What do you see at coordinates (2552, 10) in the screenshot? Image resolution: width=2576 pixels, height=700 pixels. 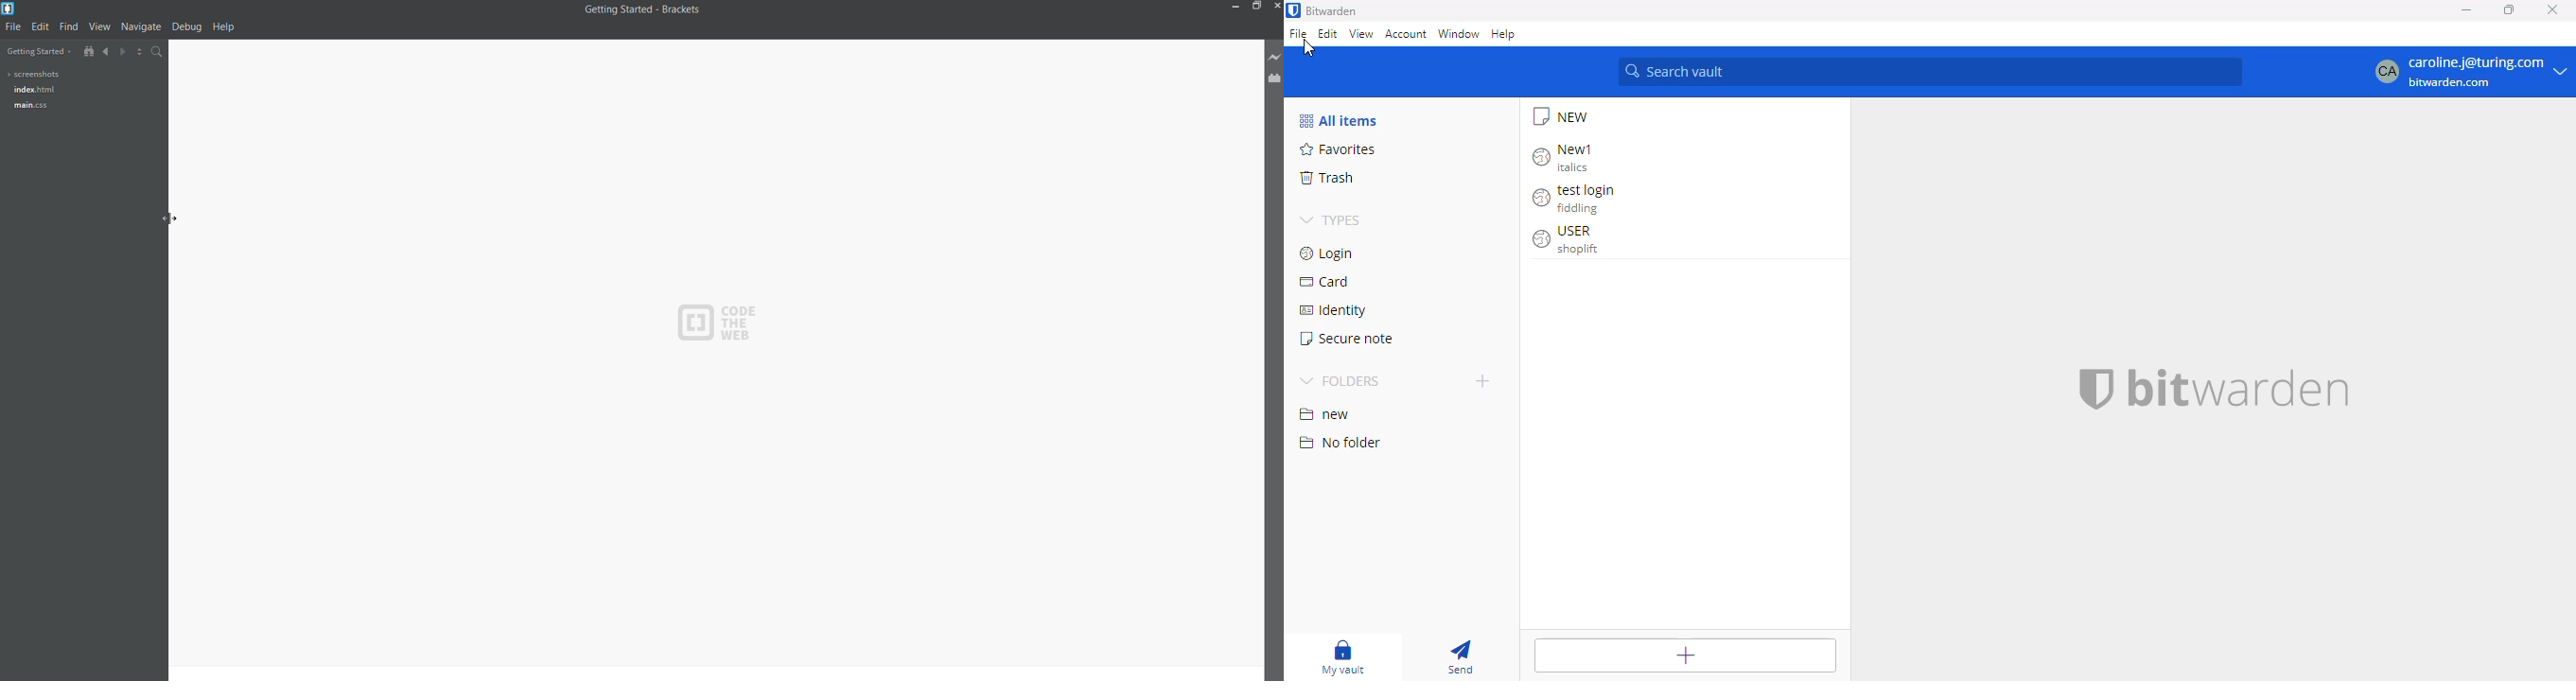 I see `close` at bounding box center [2552, 10].